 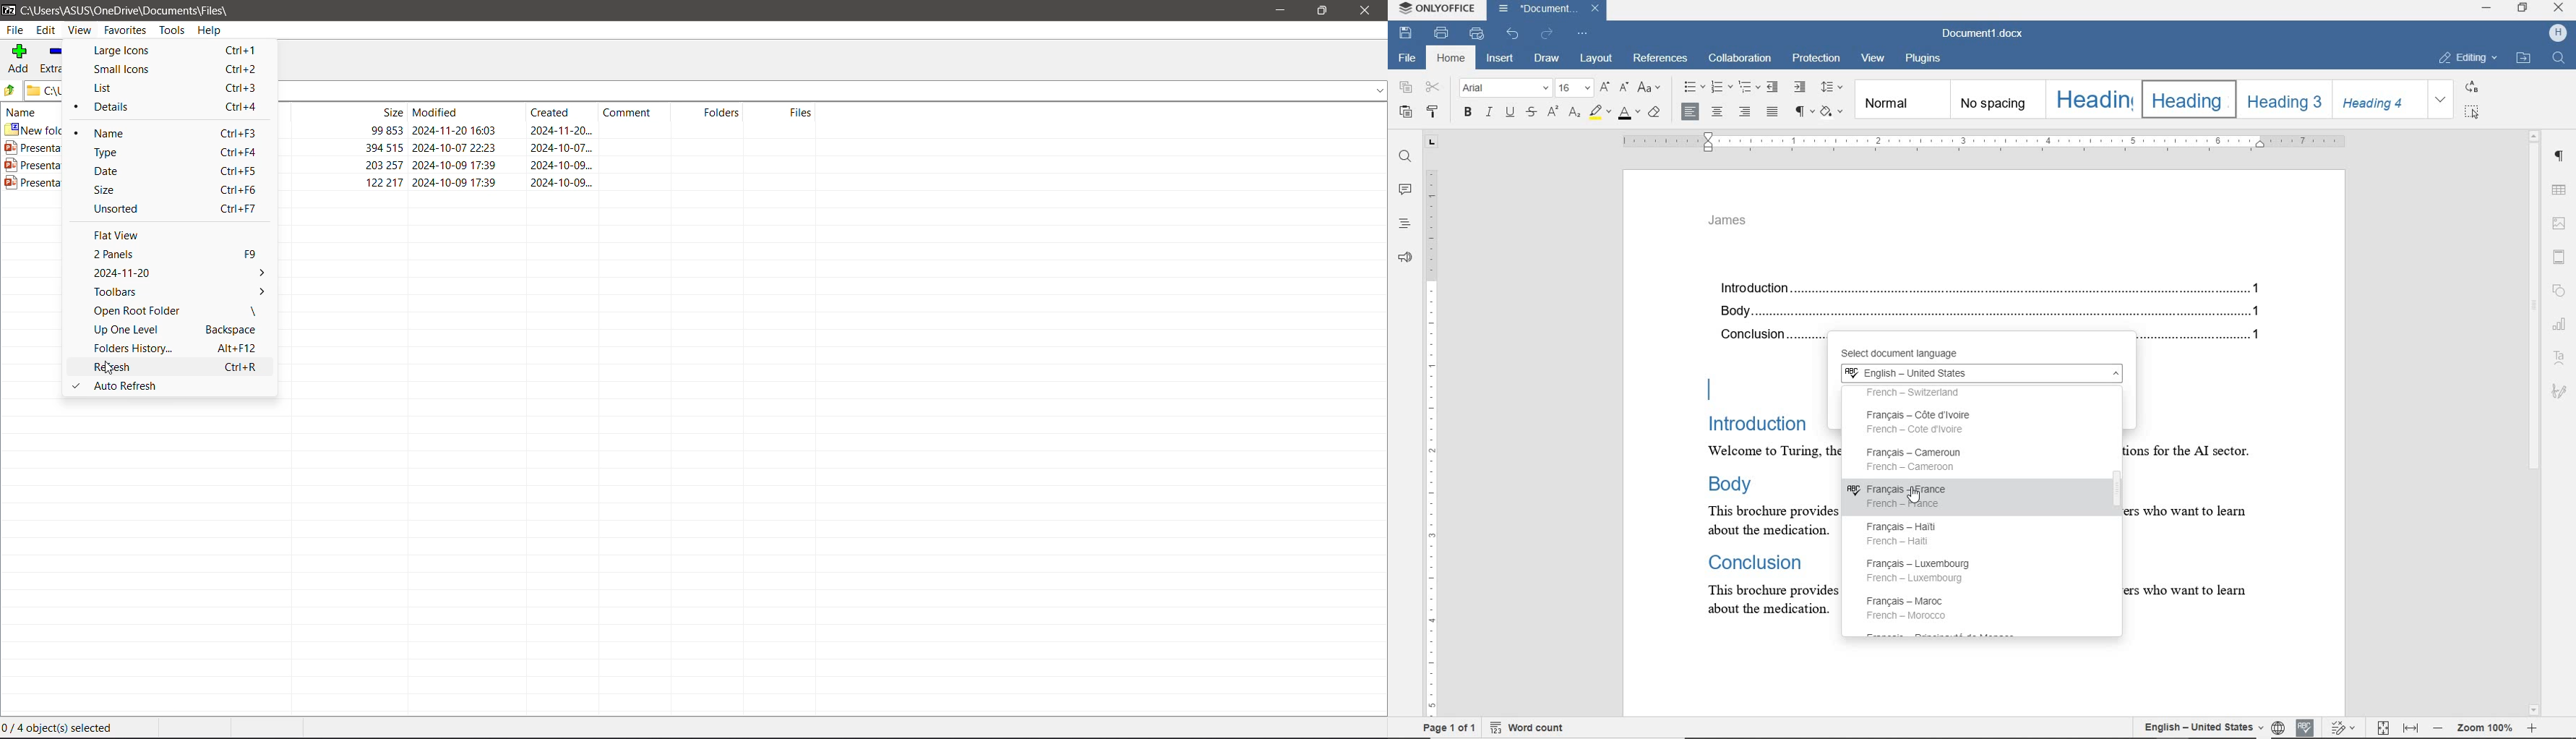 What do you see at coordinates (1321, 11) in the screenshot?
I see `Restore Down` at bounding box center [1321, 11].